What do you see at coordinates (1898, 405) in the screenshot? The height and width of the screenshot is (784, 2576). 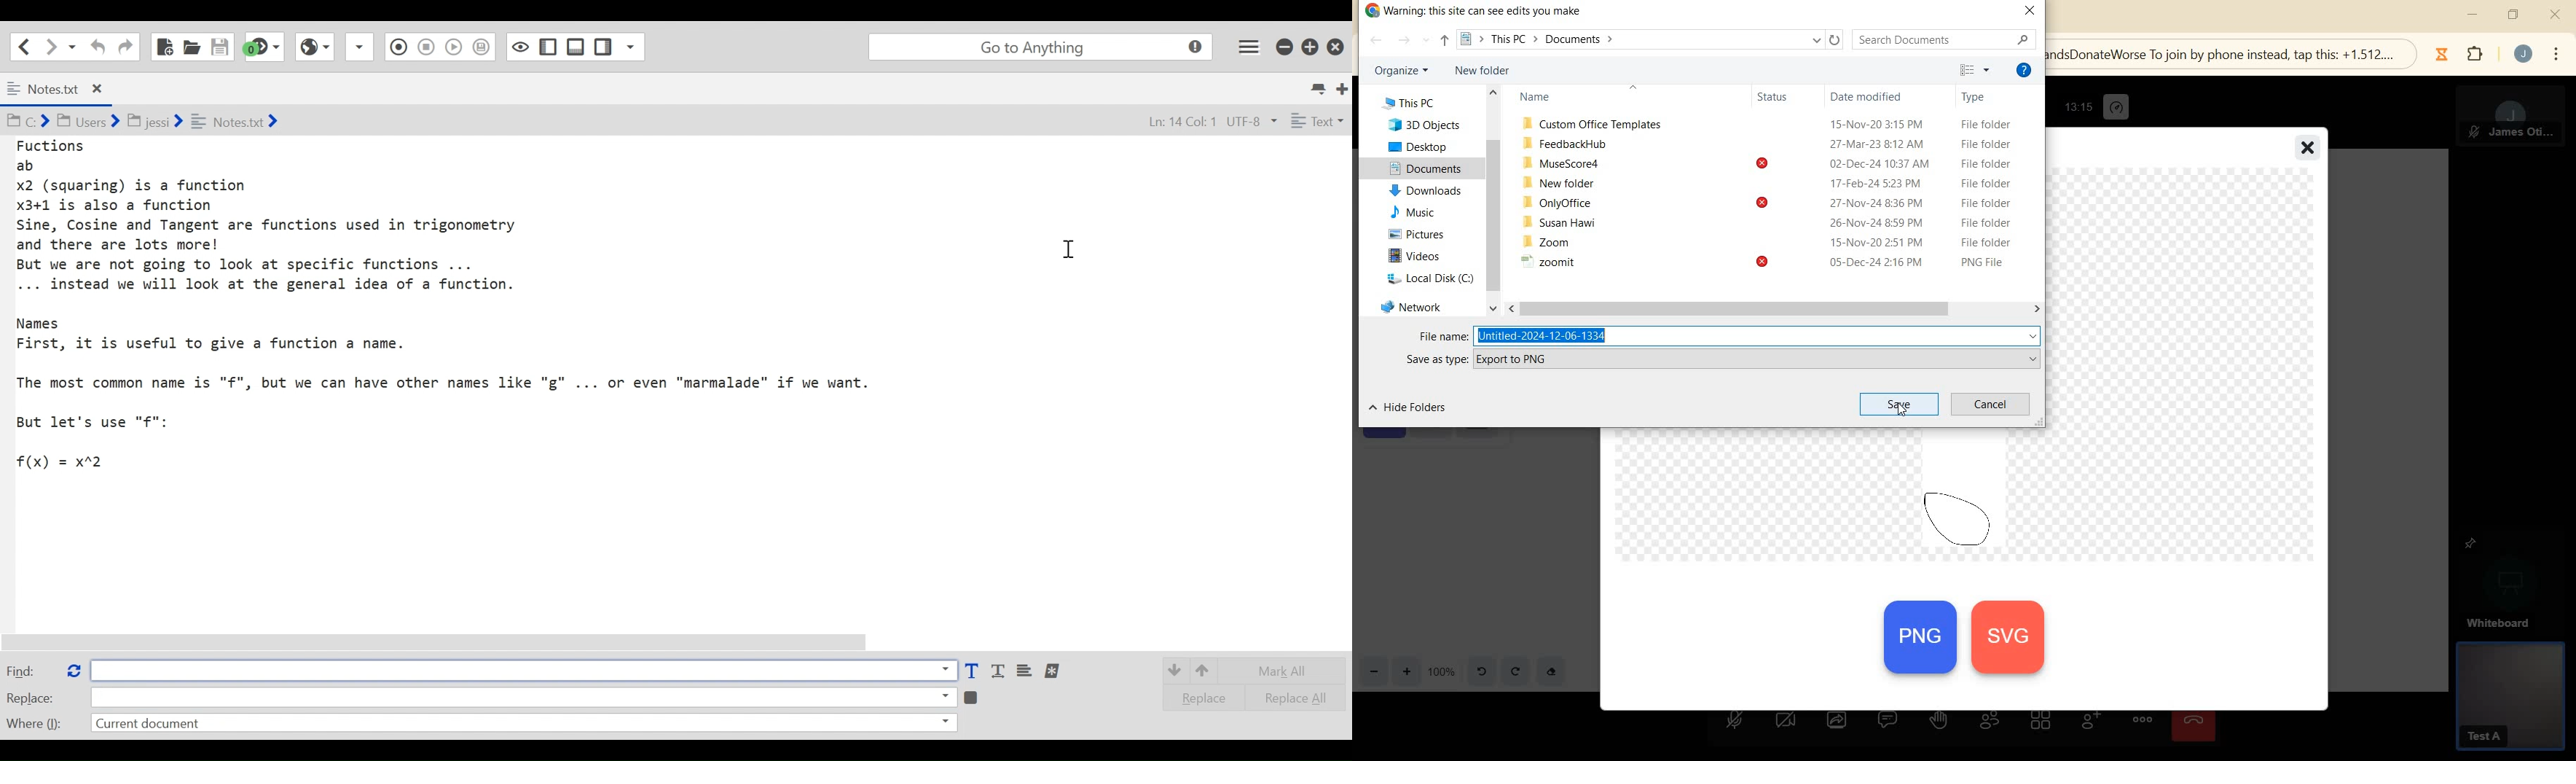 I see `SAVE` at bounding box center [1898, 405].